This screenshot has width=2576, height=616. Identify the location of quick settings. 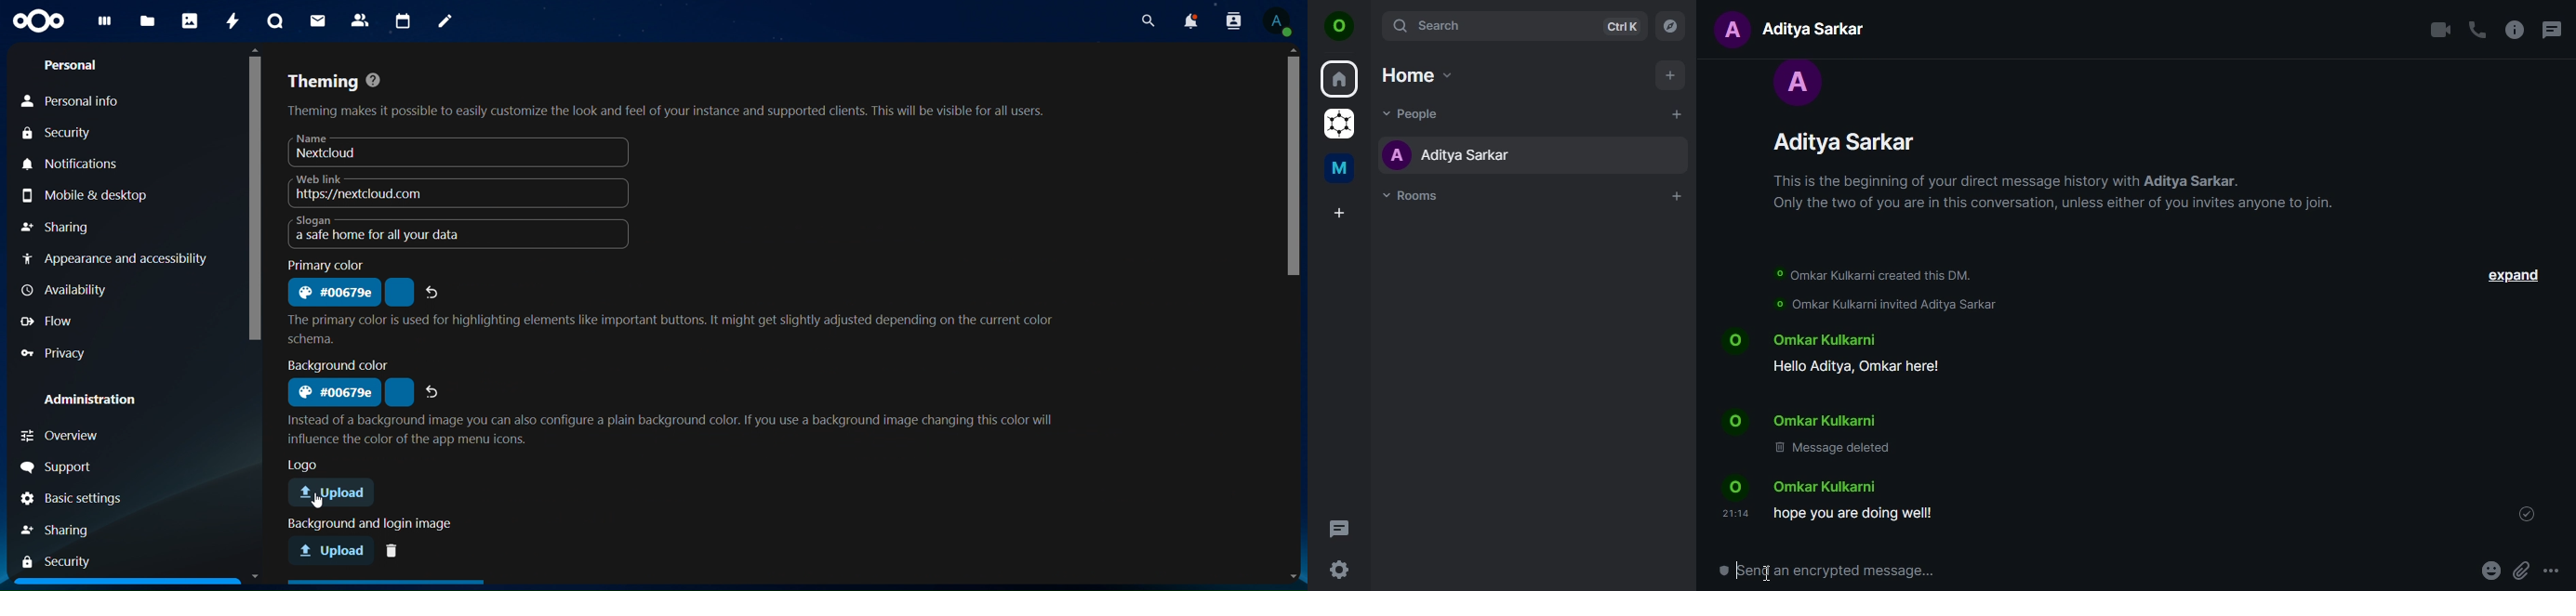
(1339, 570).